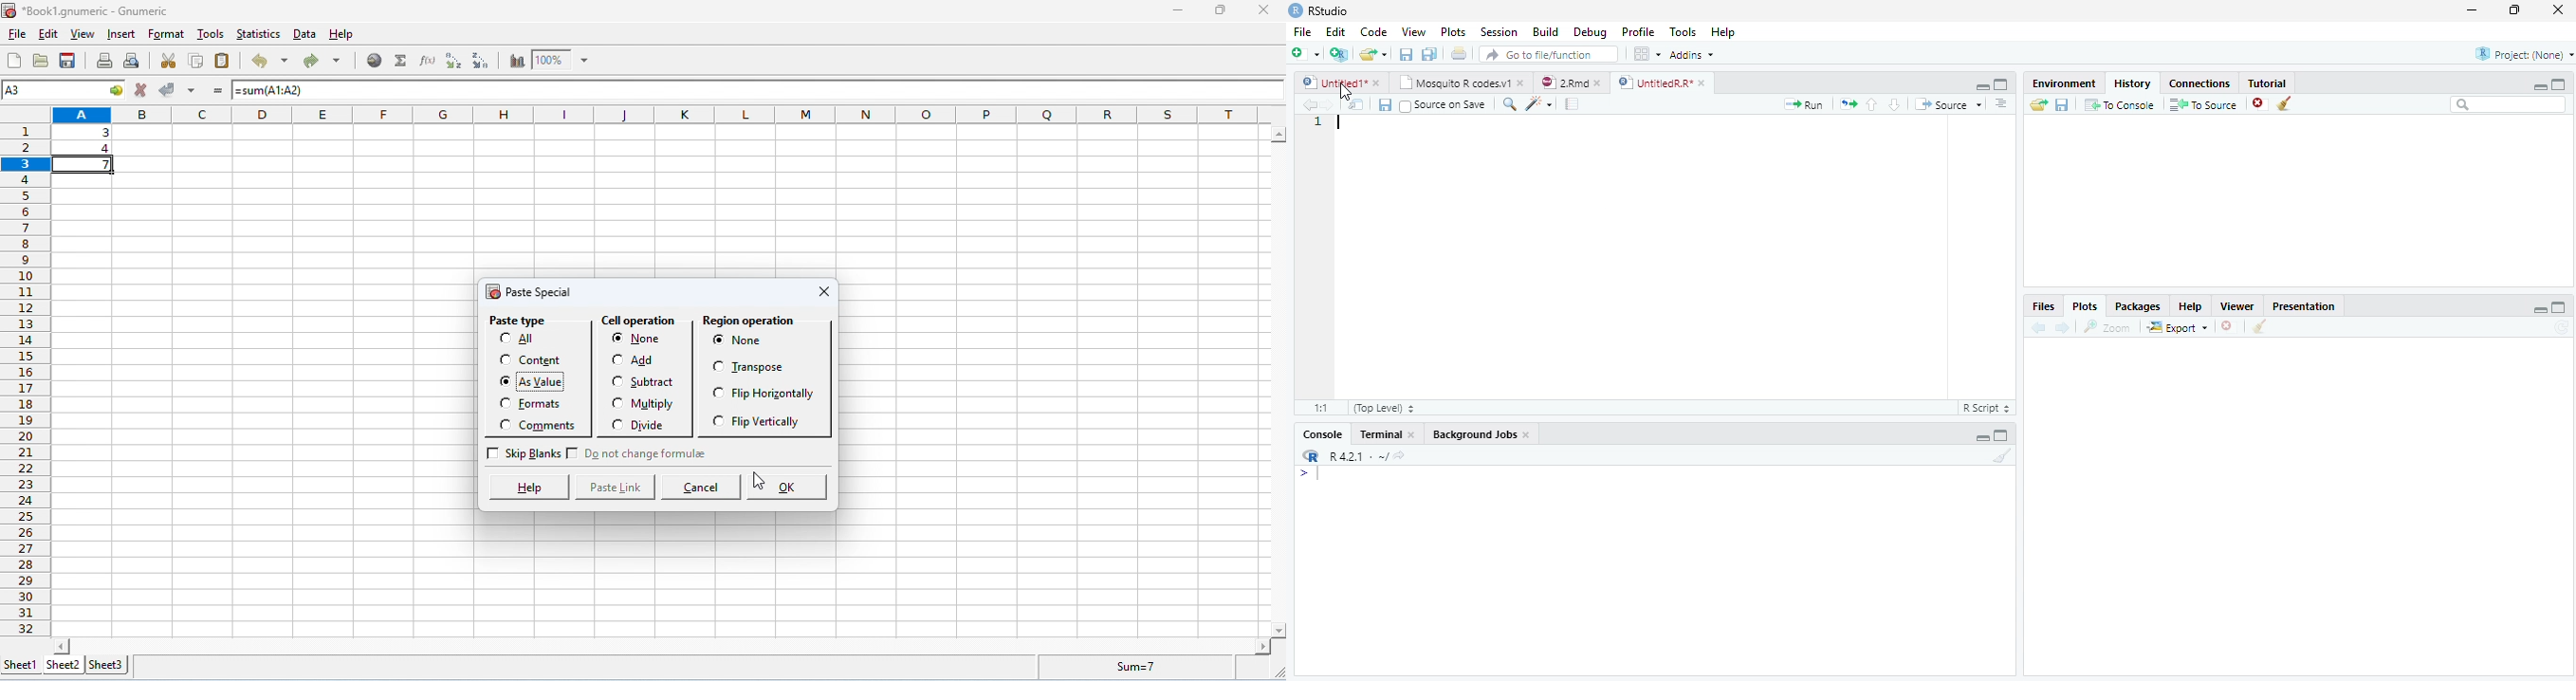  What do you see at coordinates (649, 359) in the screenshot?
I see `add` at bounding box center [649, 359].